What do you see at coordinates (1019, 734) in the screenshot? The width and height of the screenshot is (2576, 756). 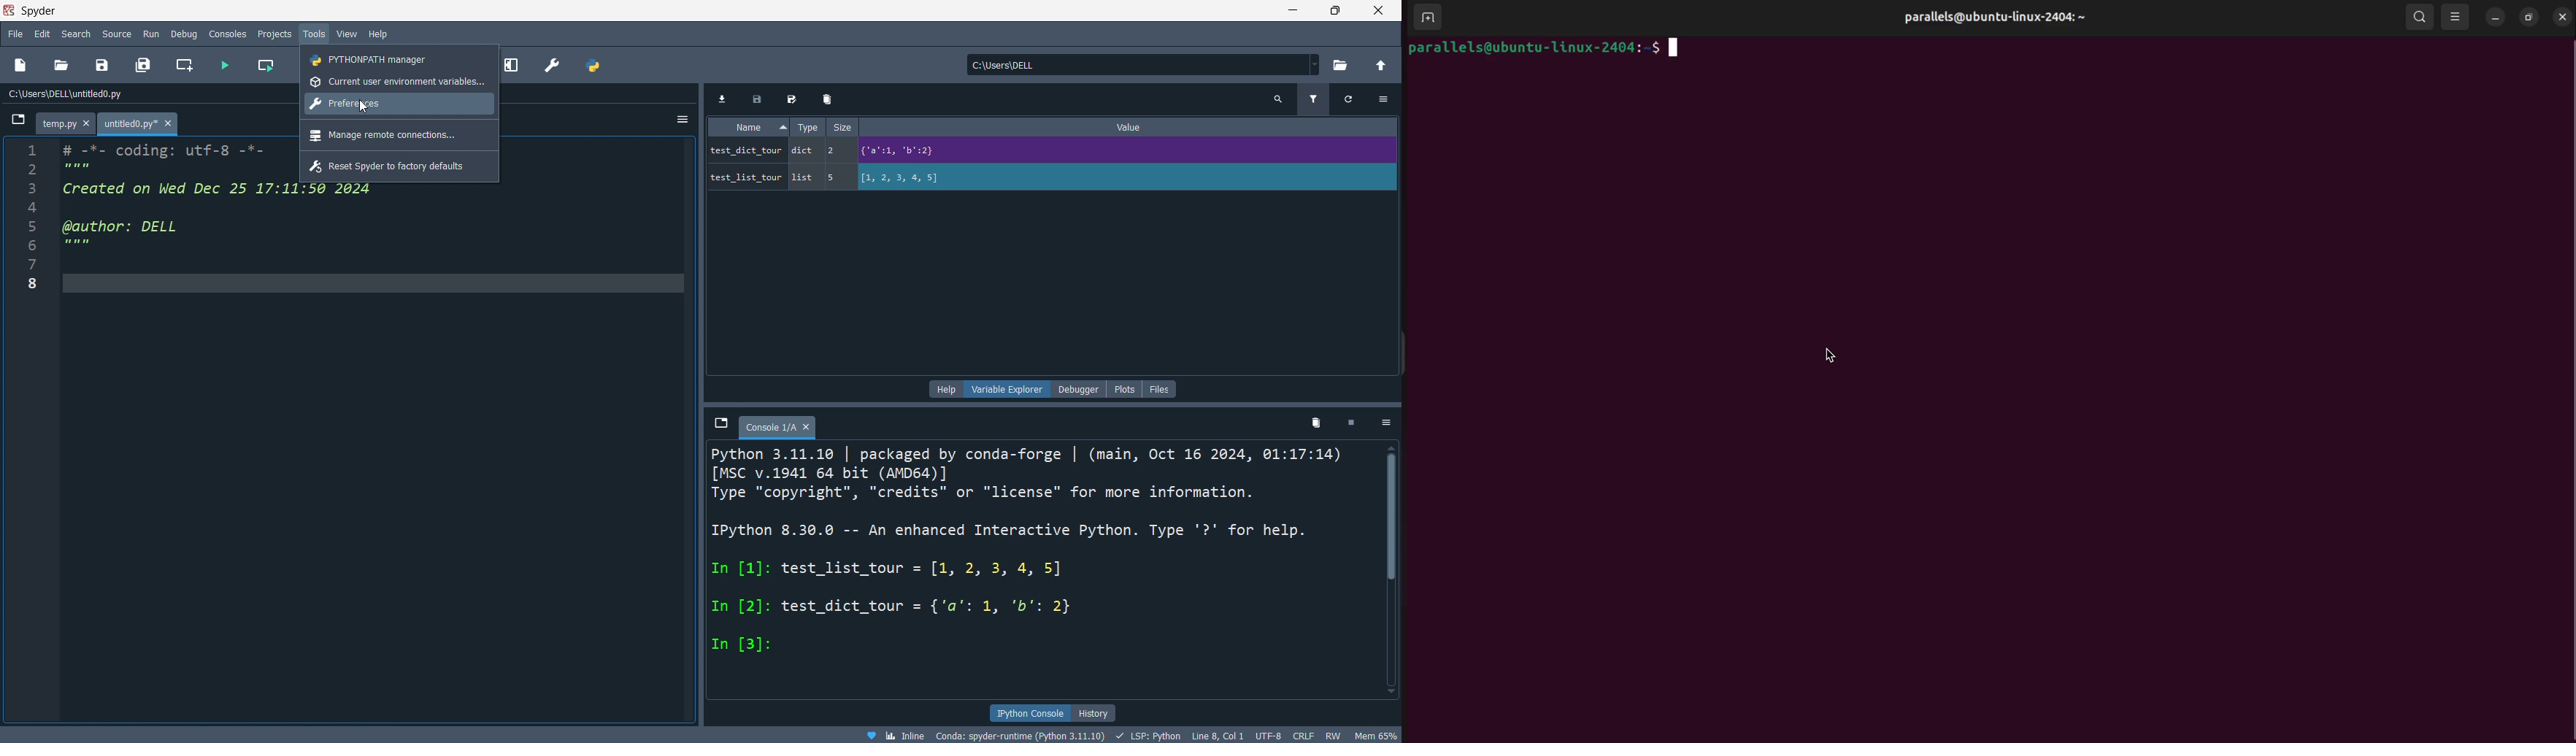 I see `Conda: spyder-runtime (Python 3.11.10)` at bounding box center [1019, 734].